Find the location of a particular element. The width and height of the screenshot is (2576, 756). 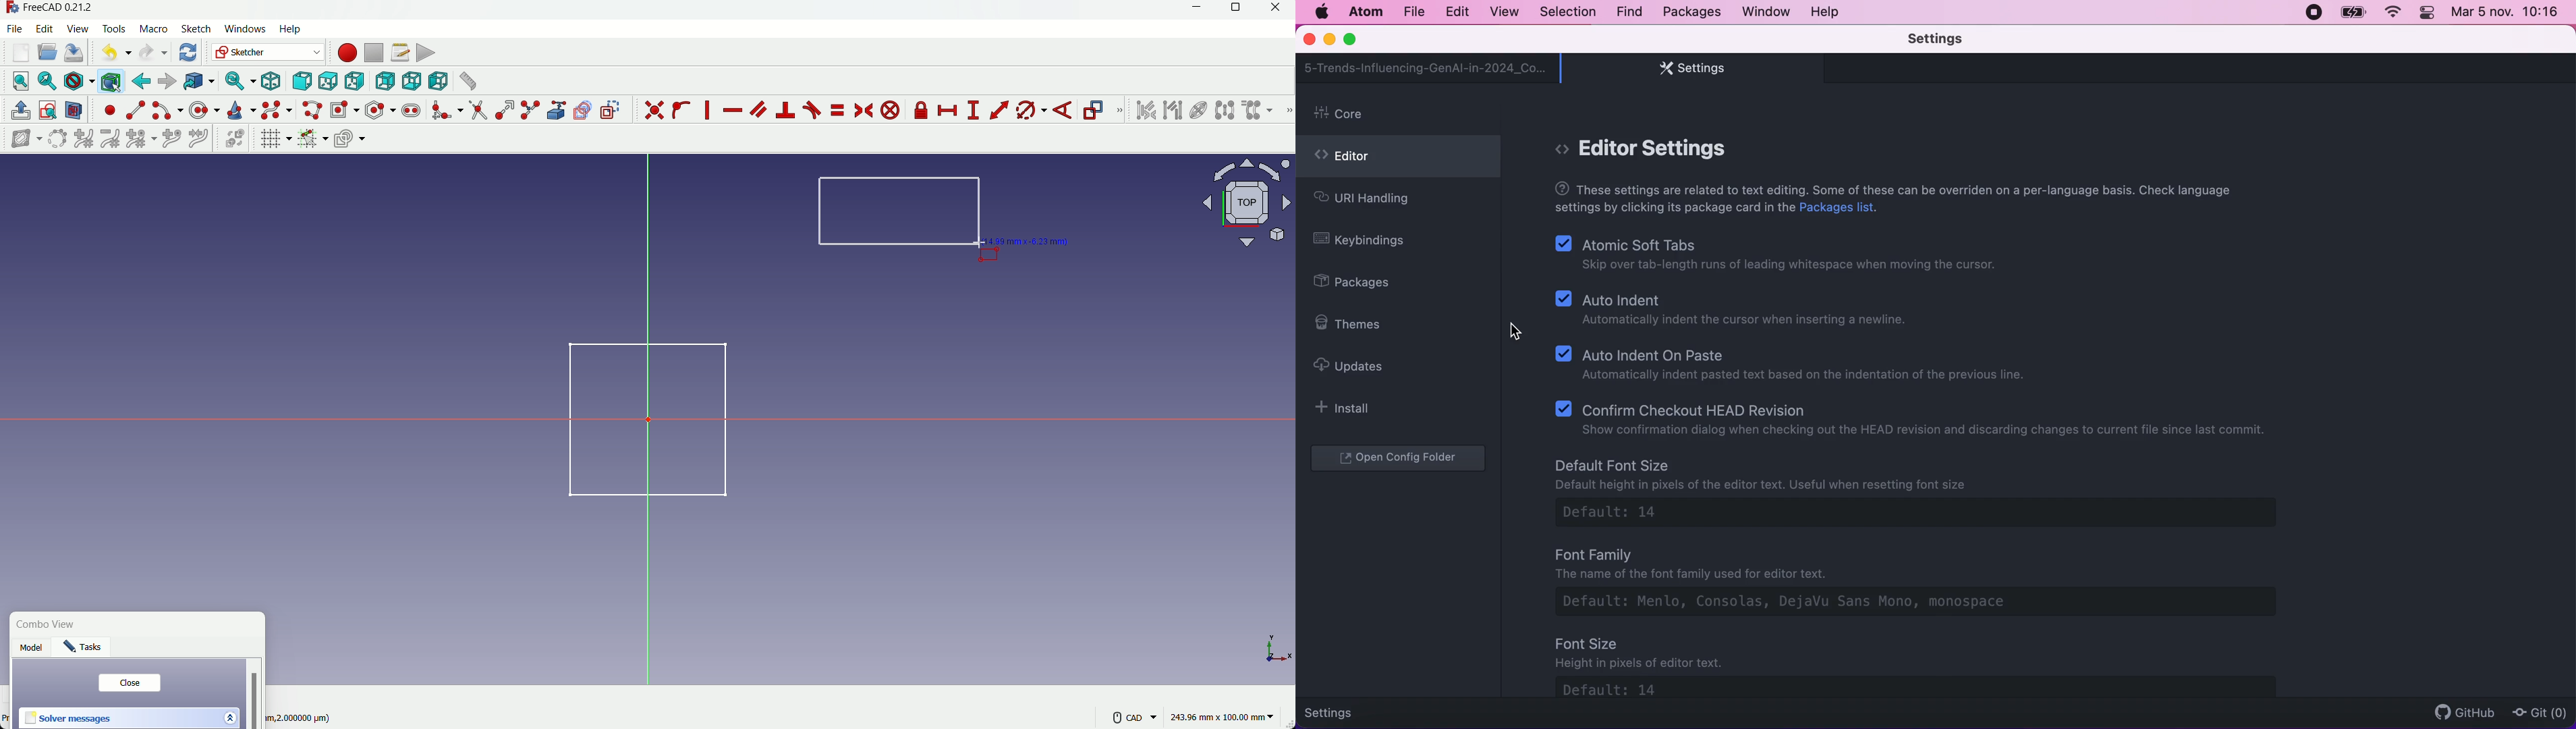

maximize or restore is located at coordinates (1237, 10).